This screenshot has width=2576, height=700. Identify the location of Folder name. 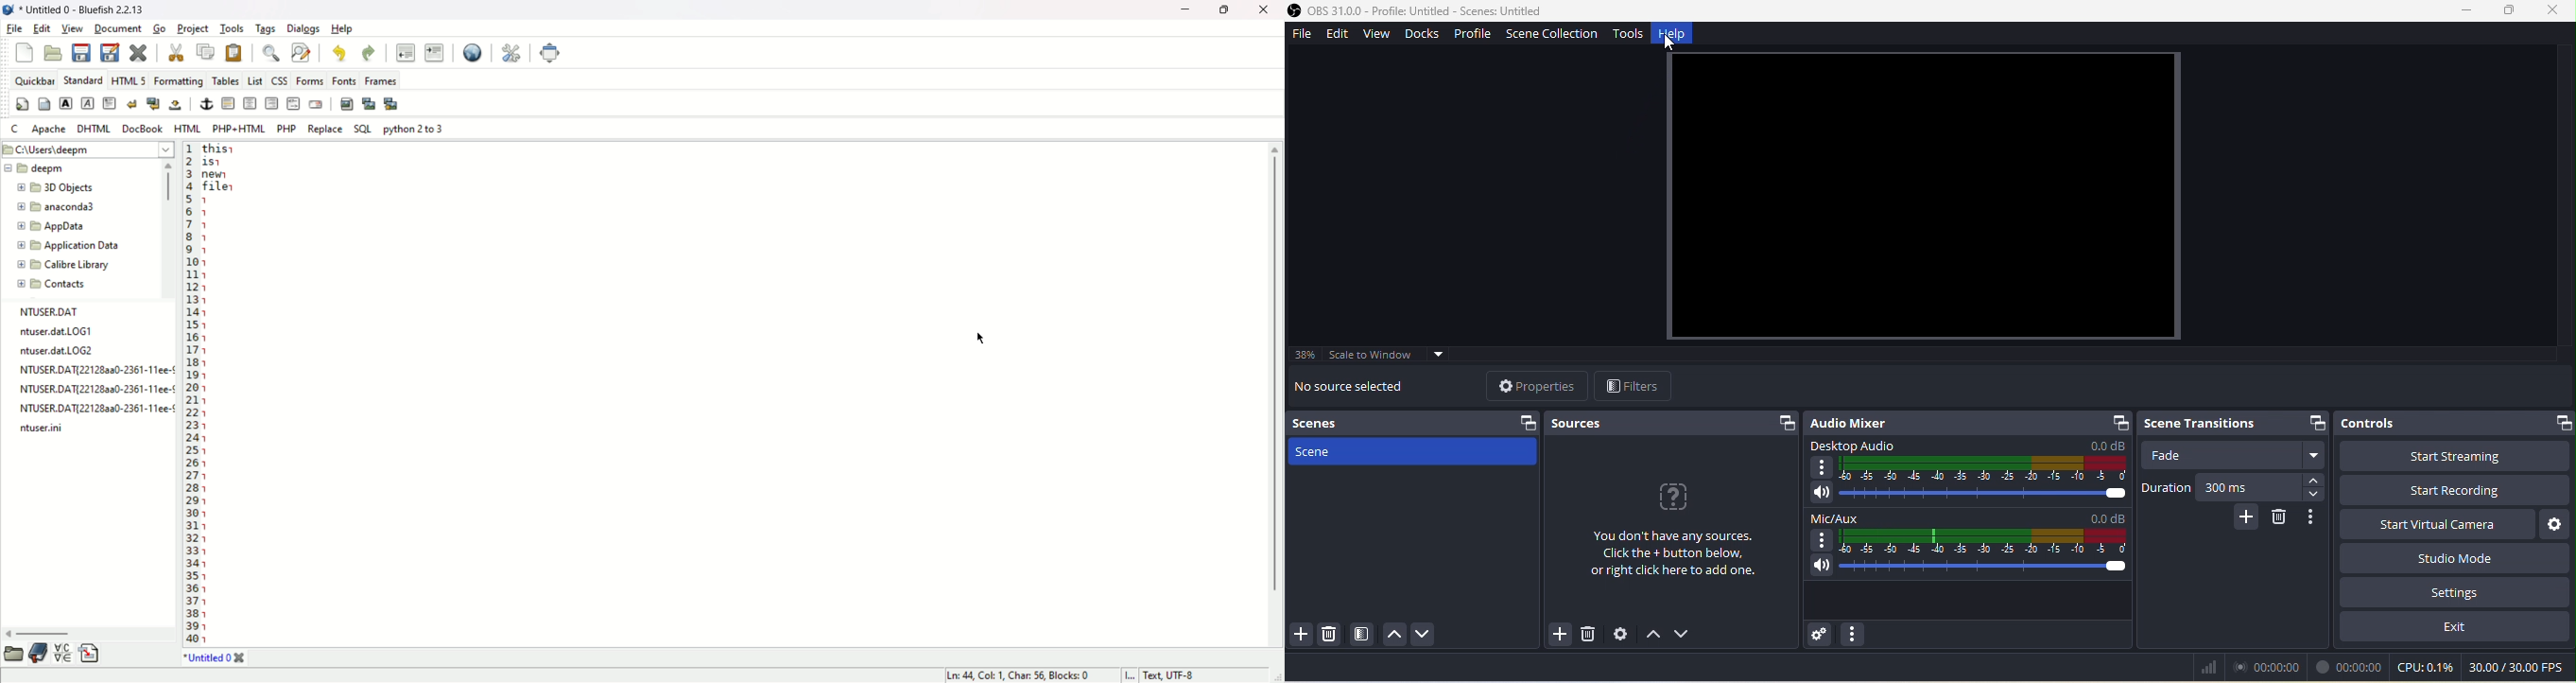
(35, 168).